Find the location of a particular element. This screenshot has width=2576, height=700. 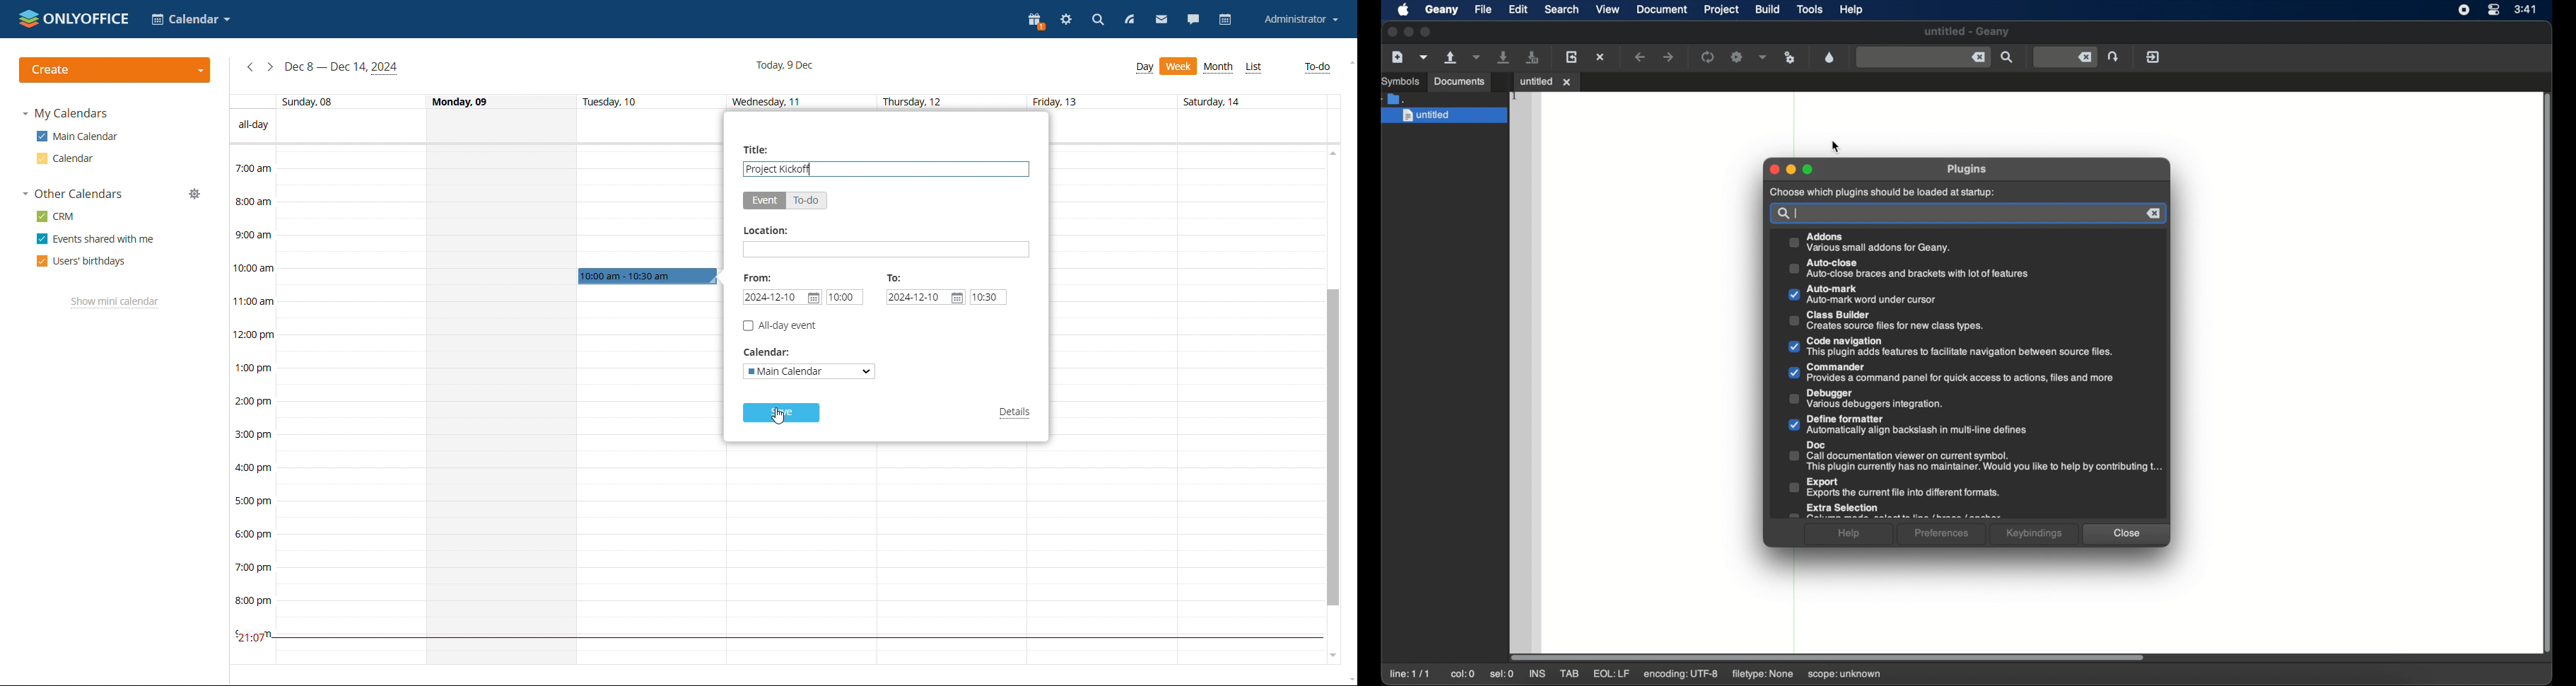

untitled is located at coordinates (1443, 116).